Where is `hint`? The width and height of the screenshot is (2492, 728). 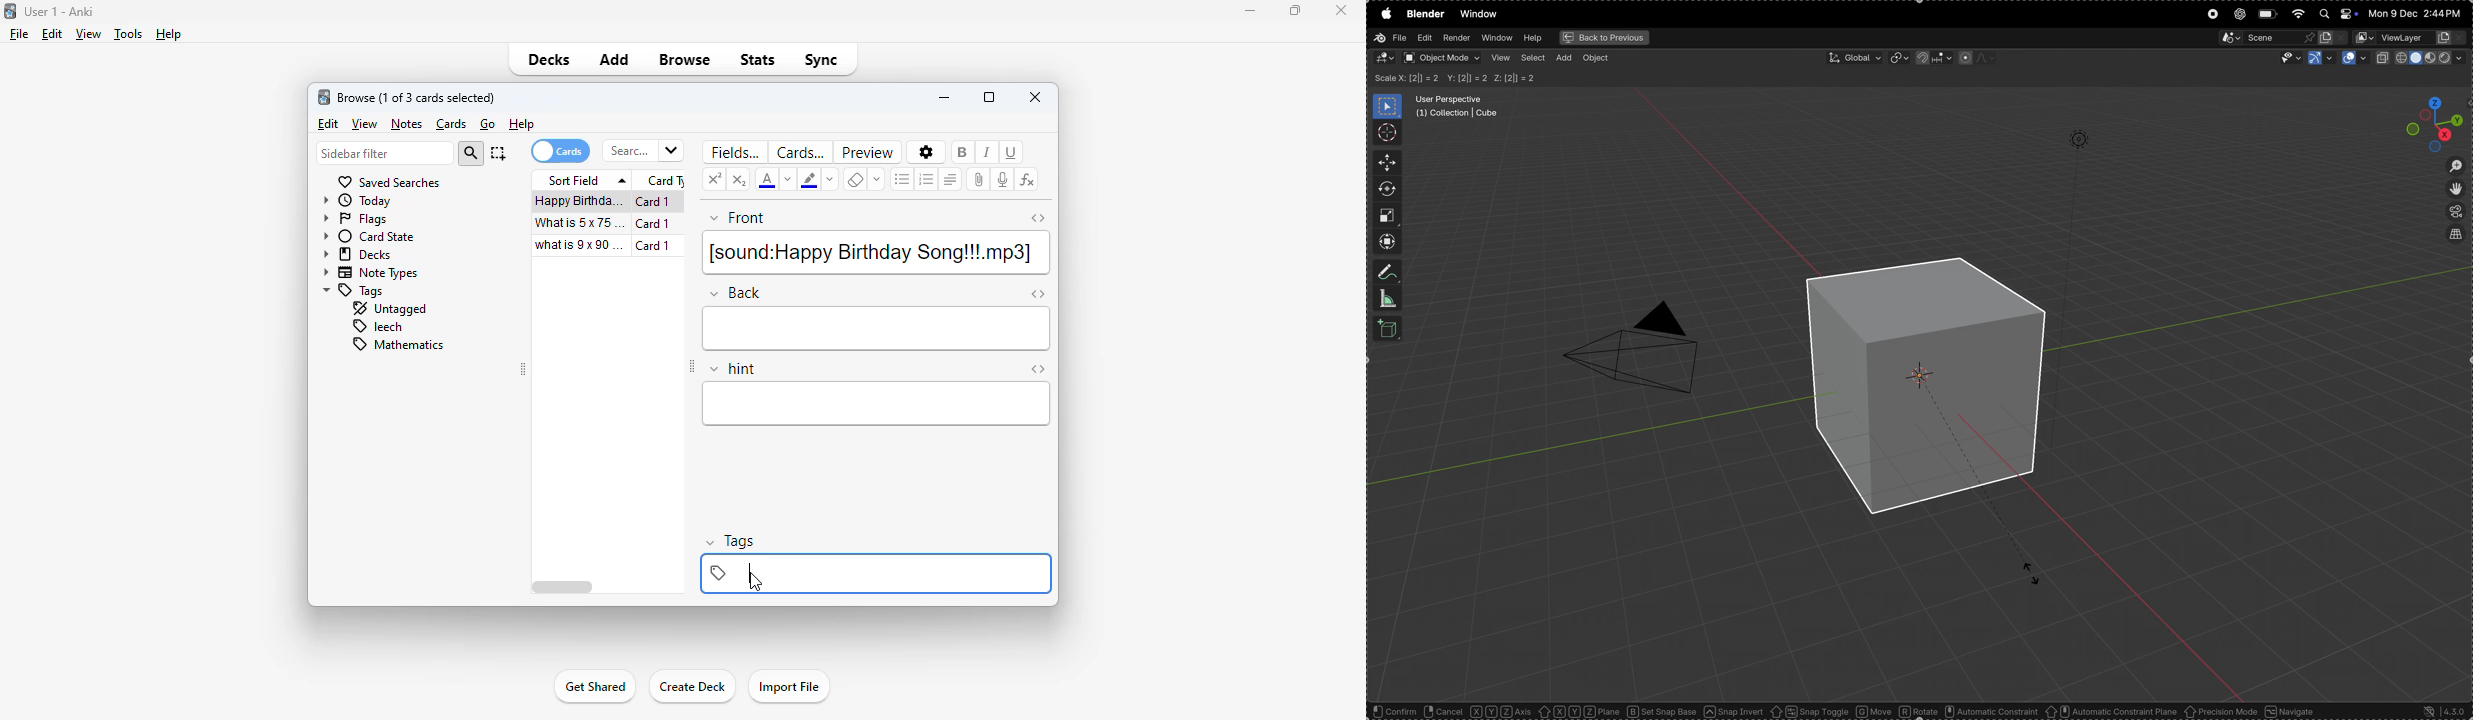 hint is located at coordinates (733, 369).